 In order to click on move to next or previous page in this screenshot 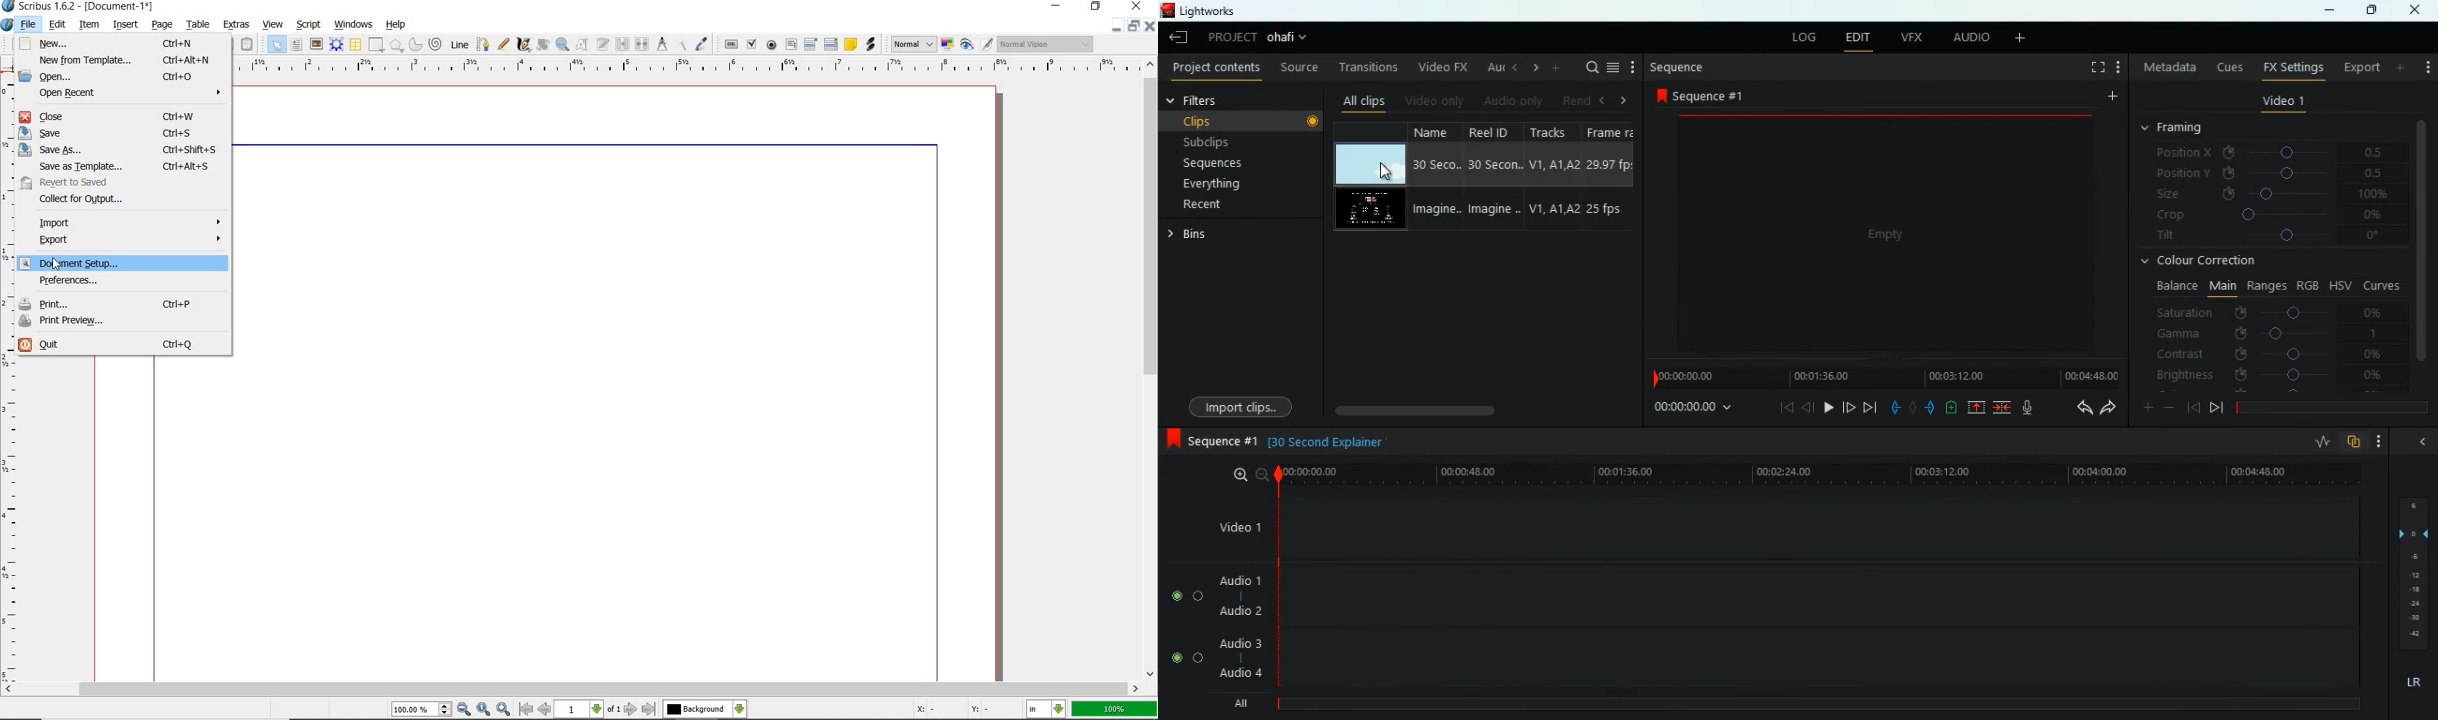, I will do `click(589, 710)`.